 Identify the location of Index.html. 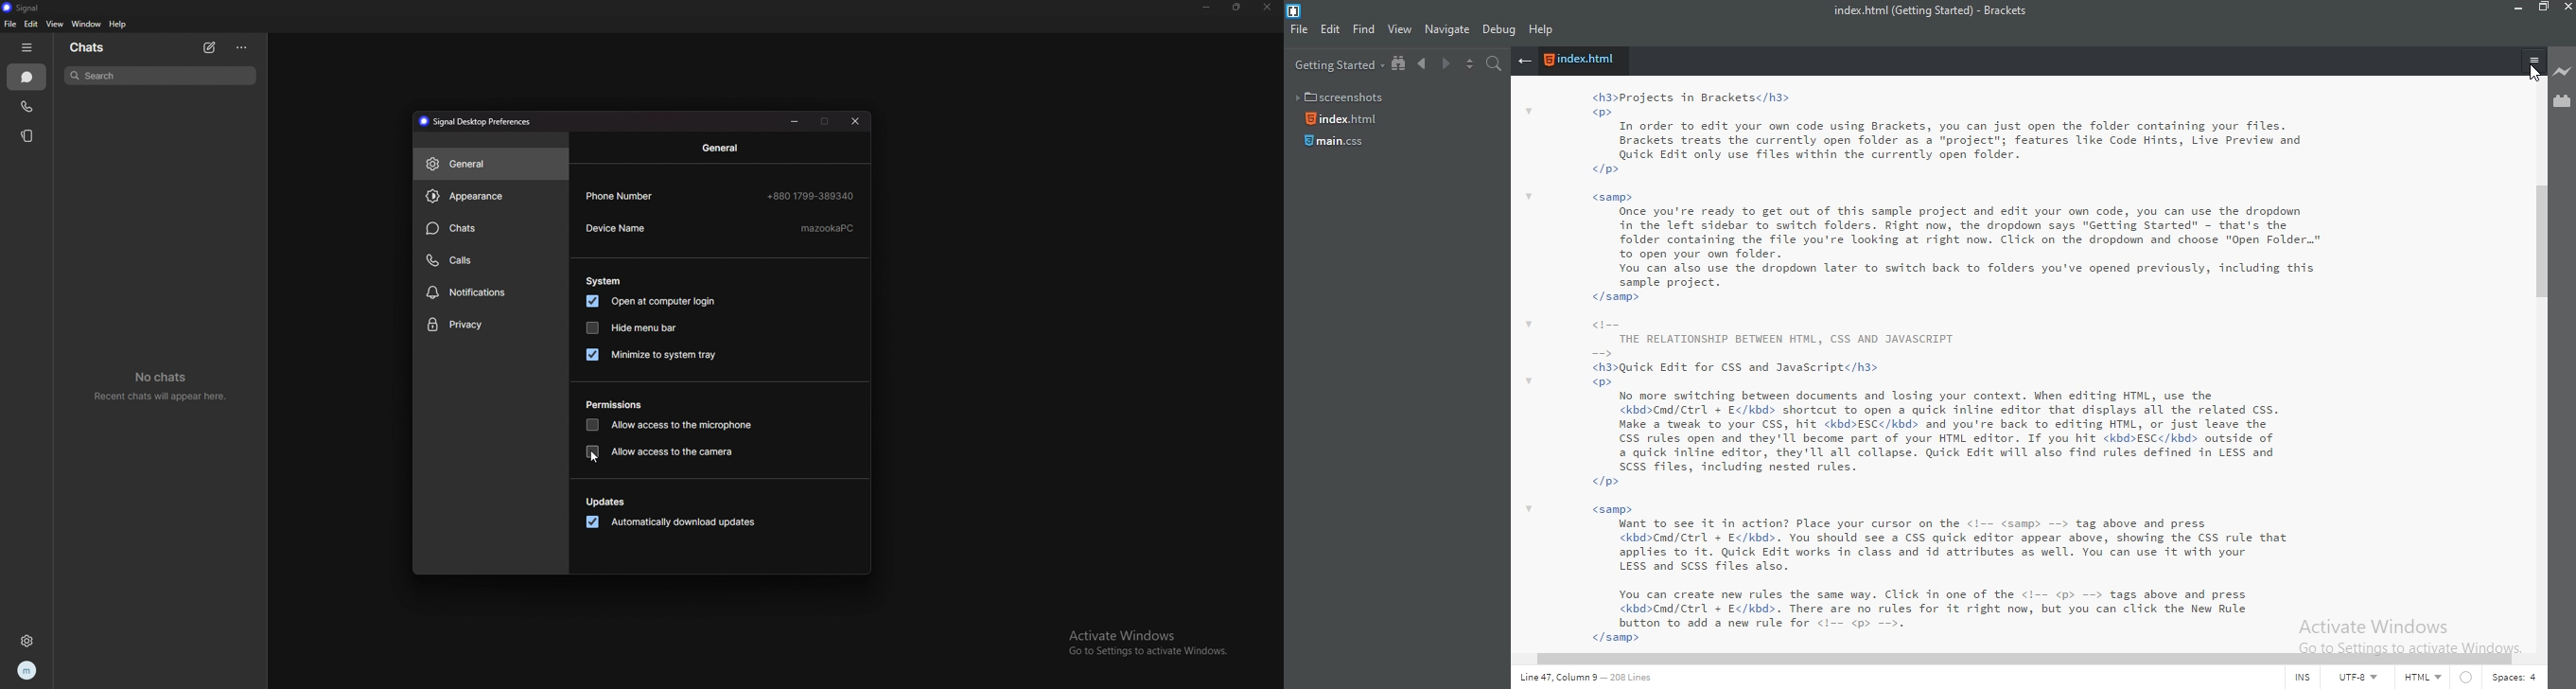
(1344, 119).